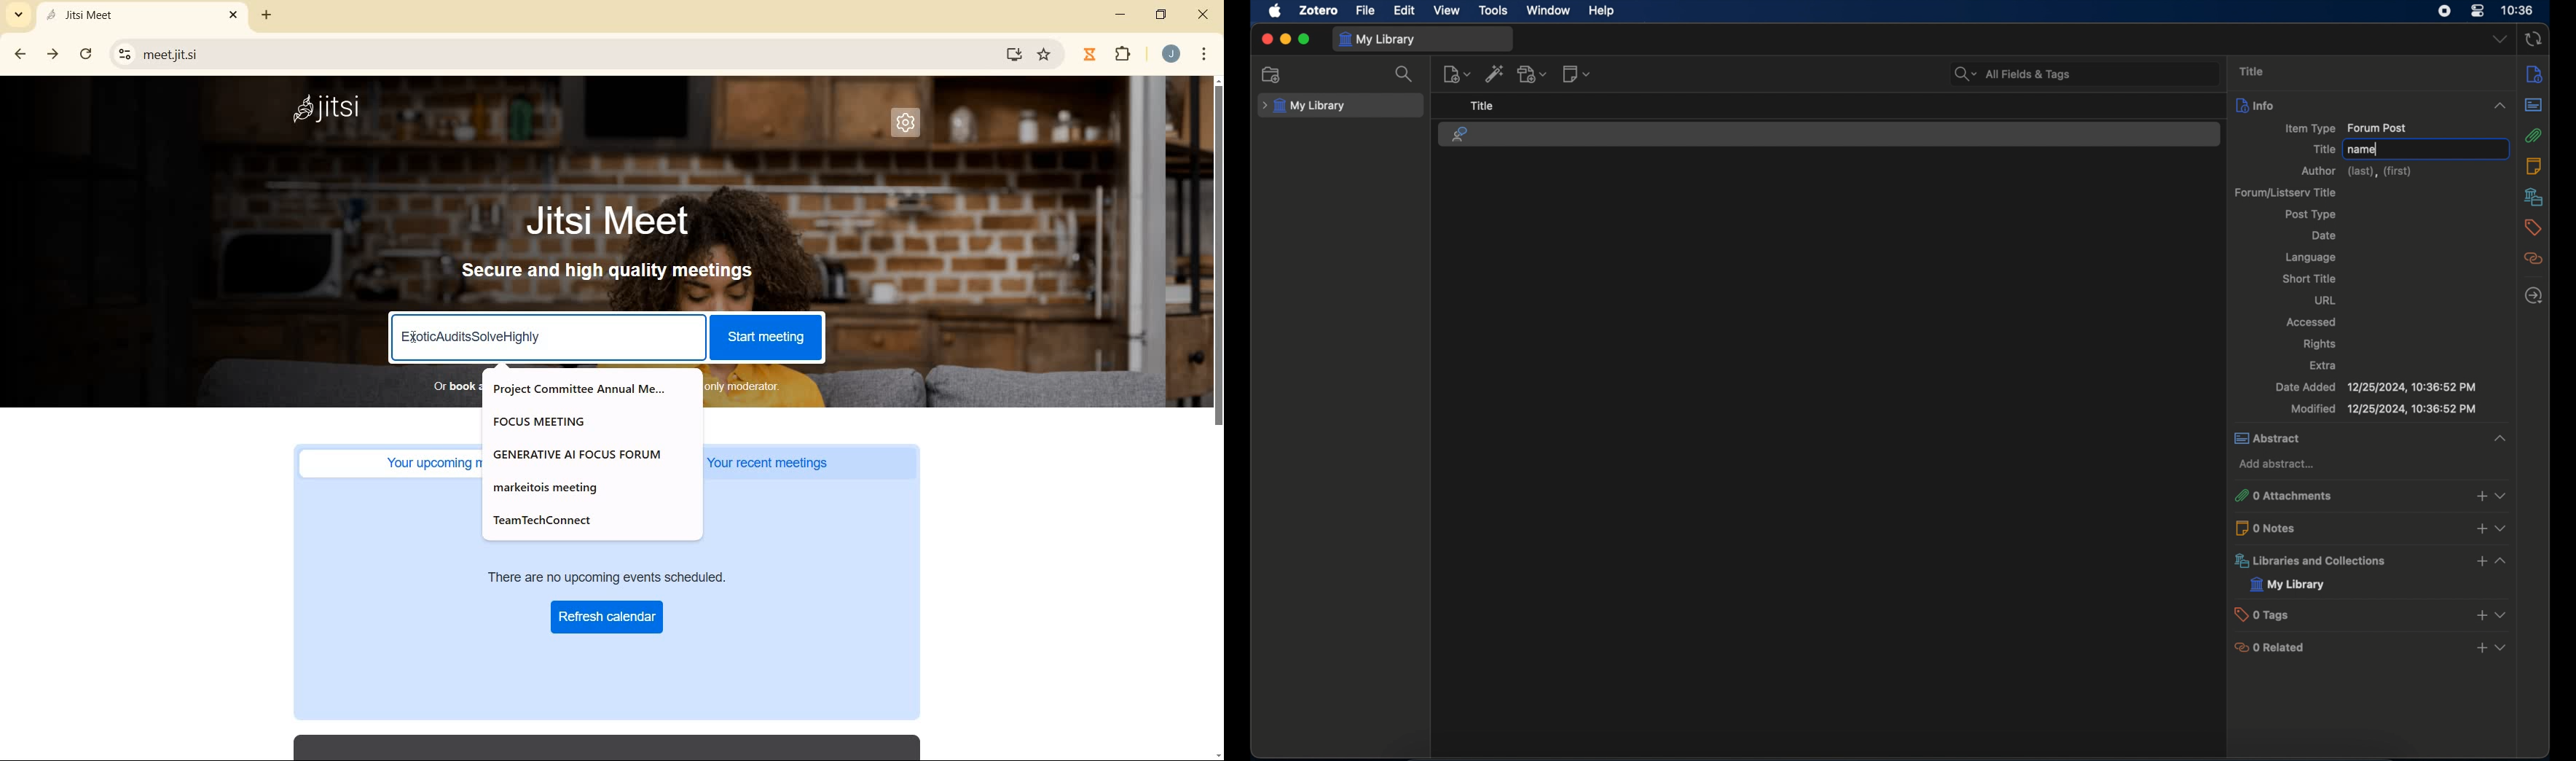 This screenshot has width=2576, height=784. I want to click on help, so click(1604, 11).